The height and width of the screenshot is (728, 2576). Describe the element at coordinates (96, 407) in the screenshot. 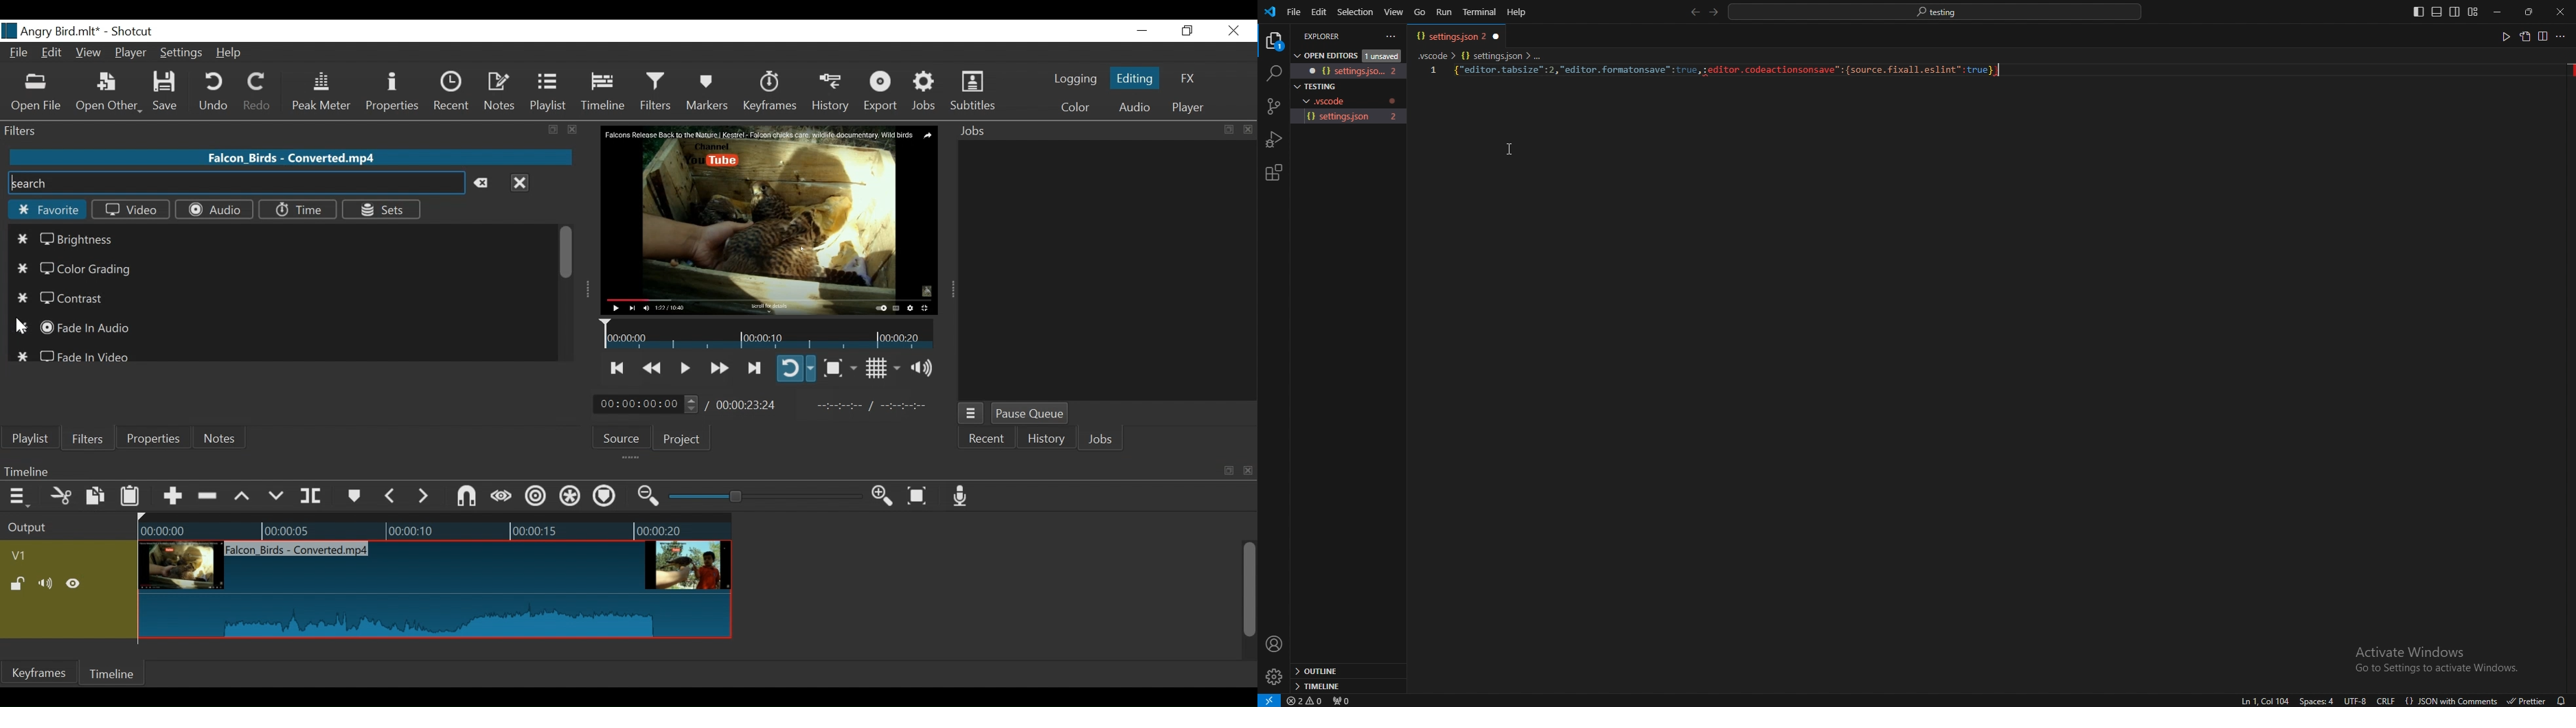

I see `Remove Cut` at that location.